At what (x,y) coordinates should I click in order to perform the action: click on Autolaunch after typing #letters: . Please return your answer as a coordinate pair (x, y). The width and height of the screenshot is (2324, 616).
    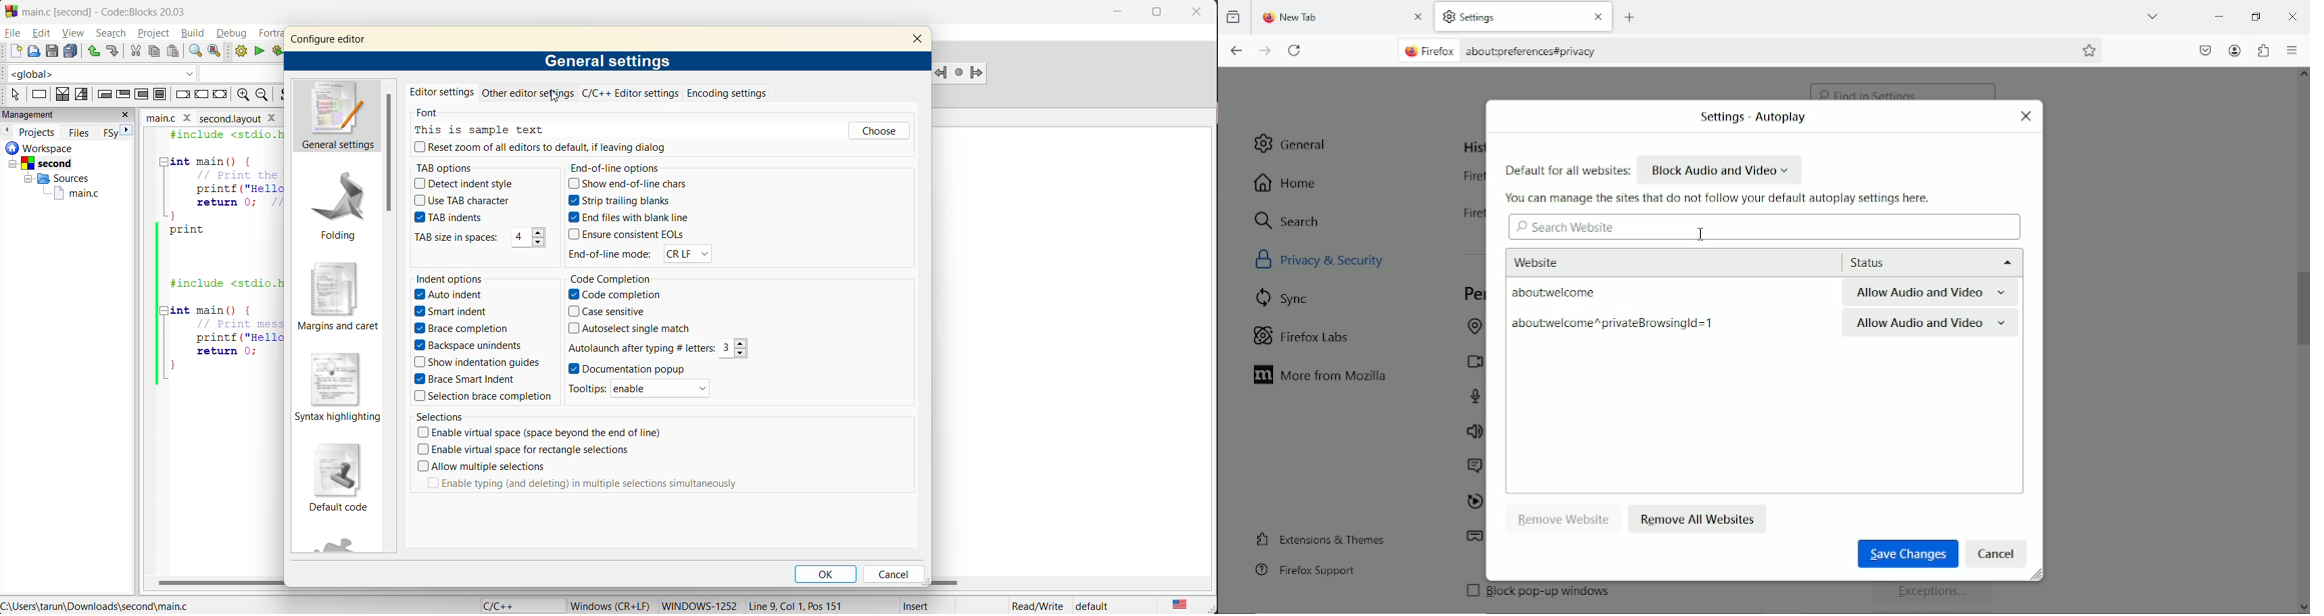
    Looking at the image, I should click on (641, 348).